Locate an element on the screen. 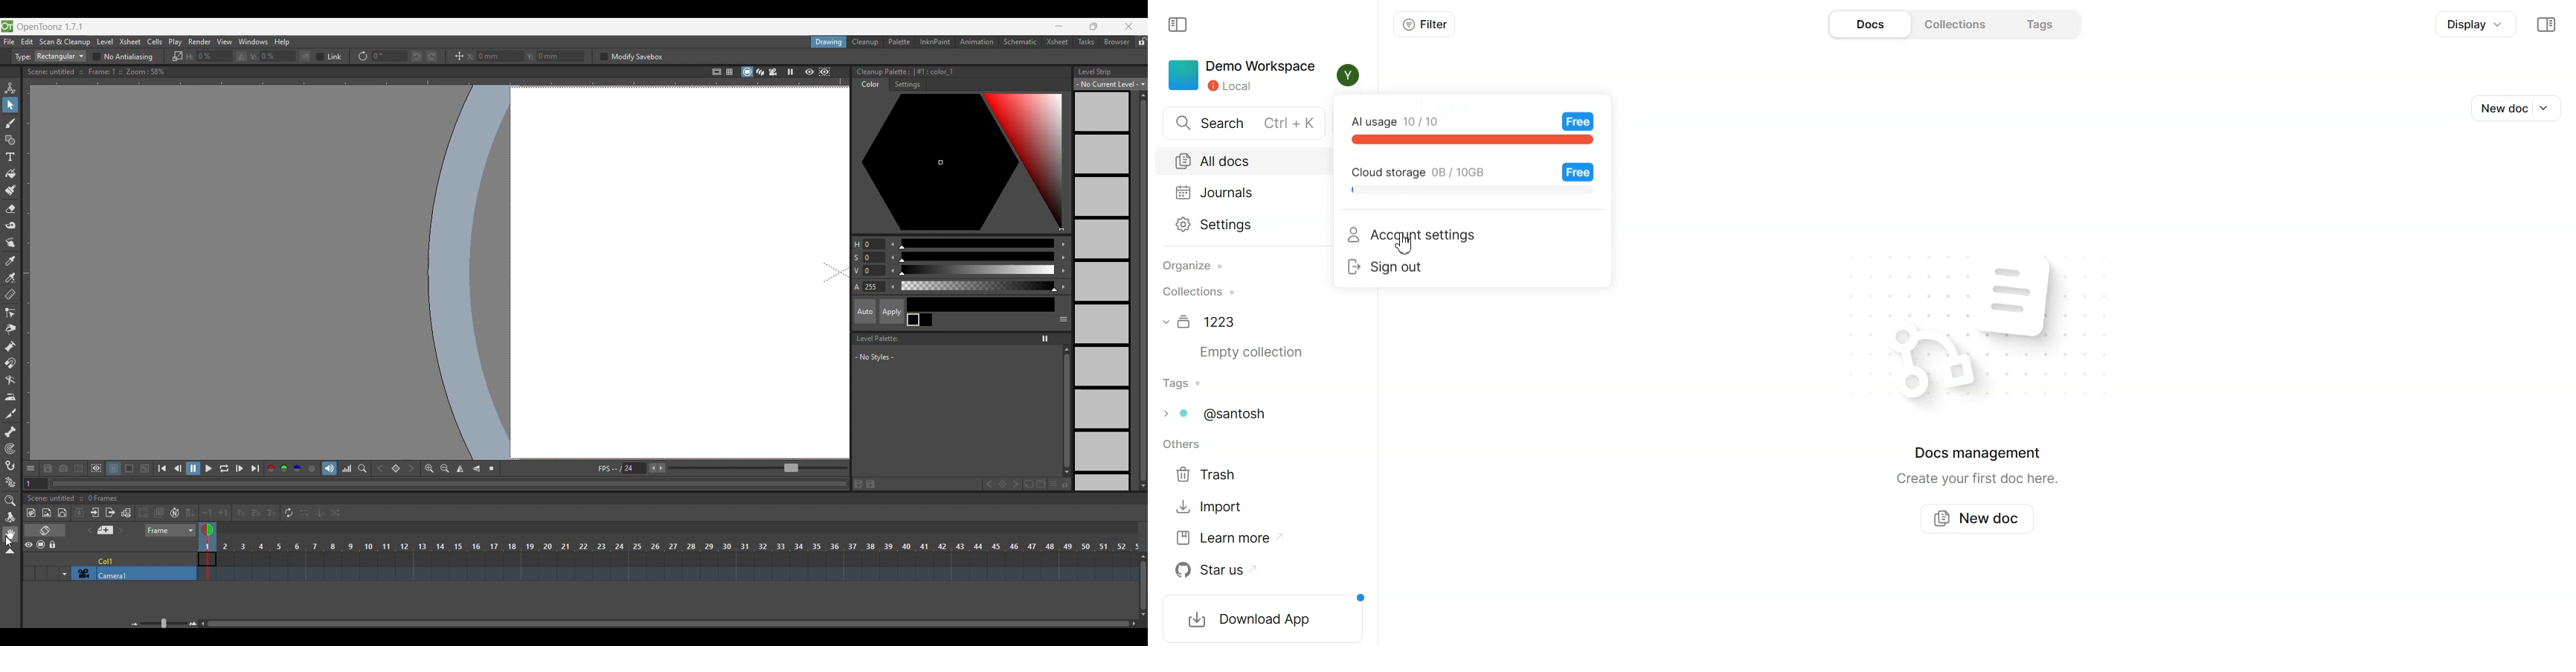 The width and height of the screenshot is (2576, 672). Tape tool is located at coordinates (10, 226).